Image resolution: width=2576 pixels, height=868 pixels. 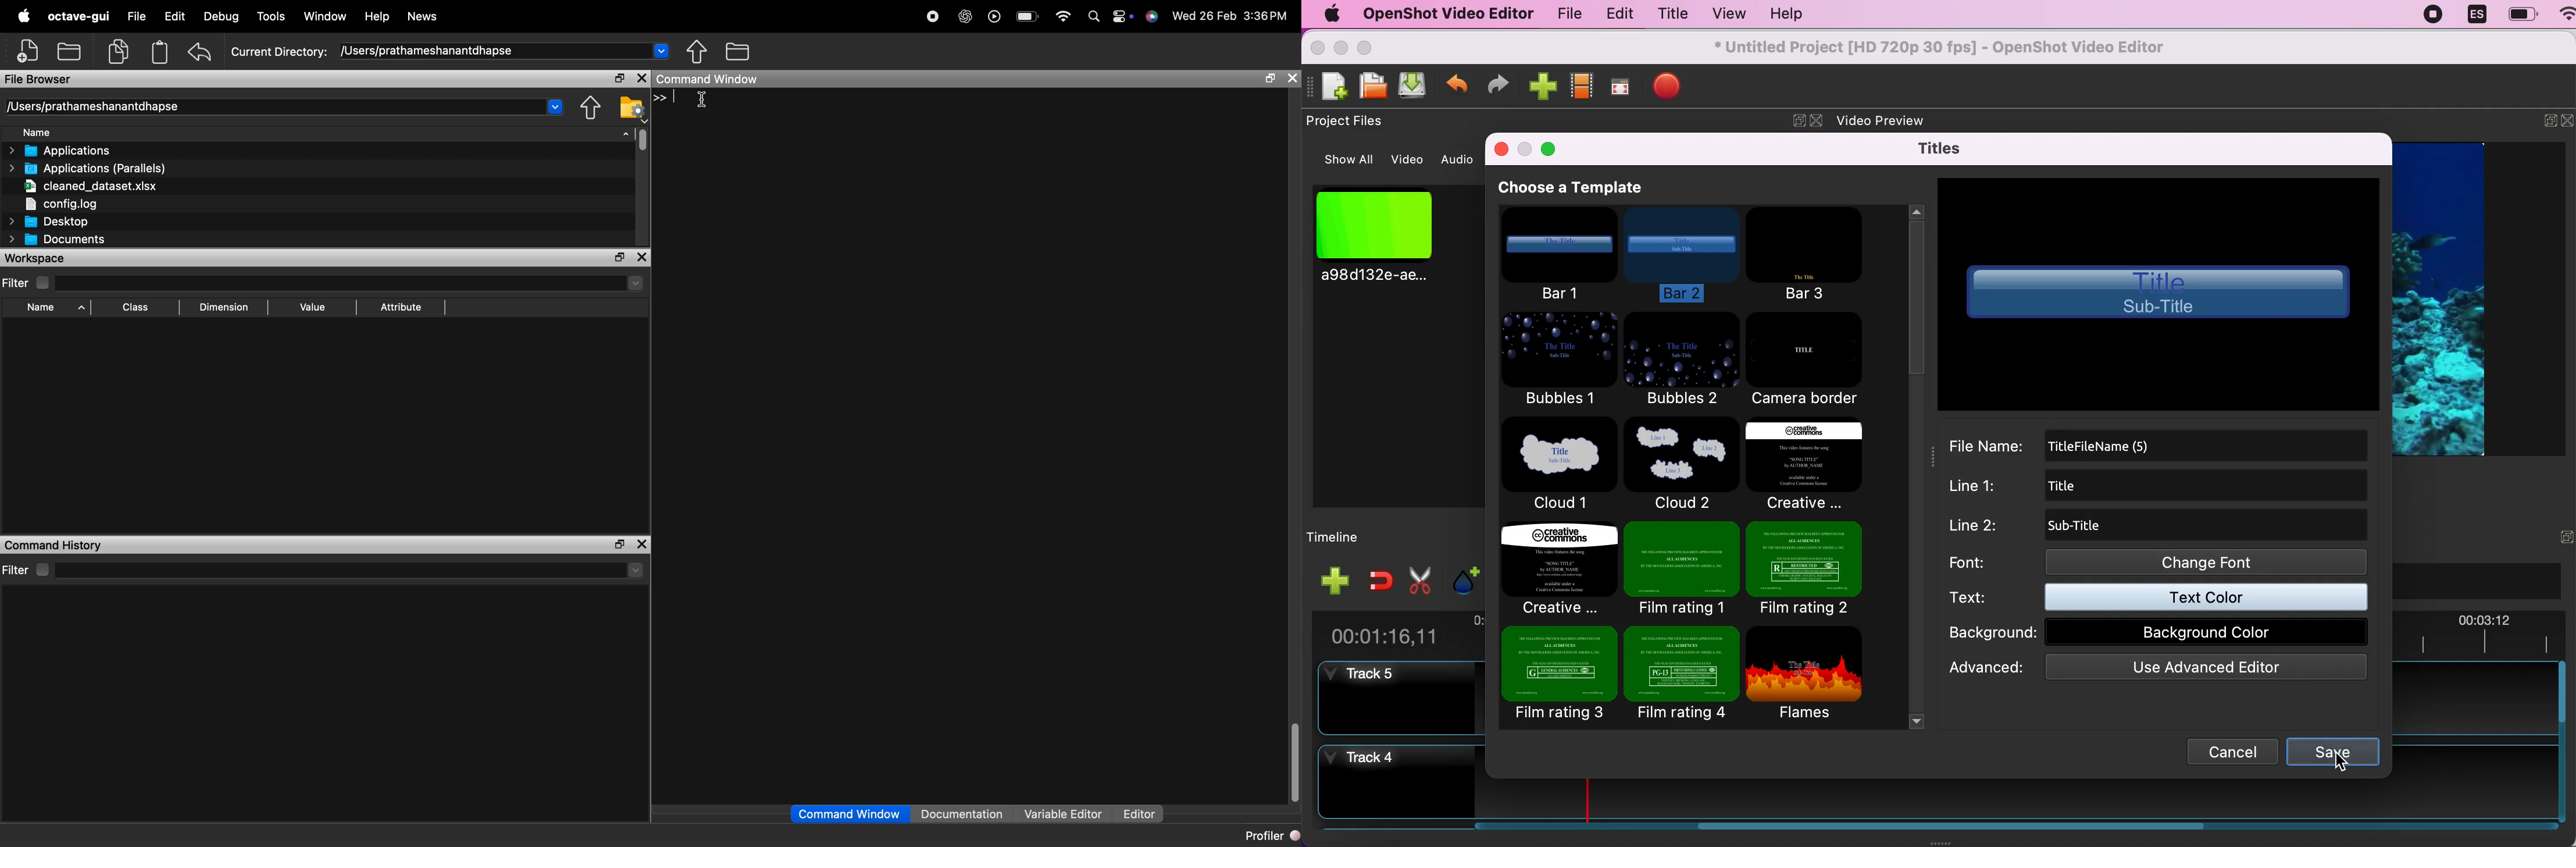 I want to click on File Browser, so click(x=302, y=78).